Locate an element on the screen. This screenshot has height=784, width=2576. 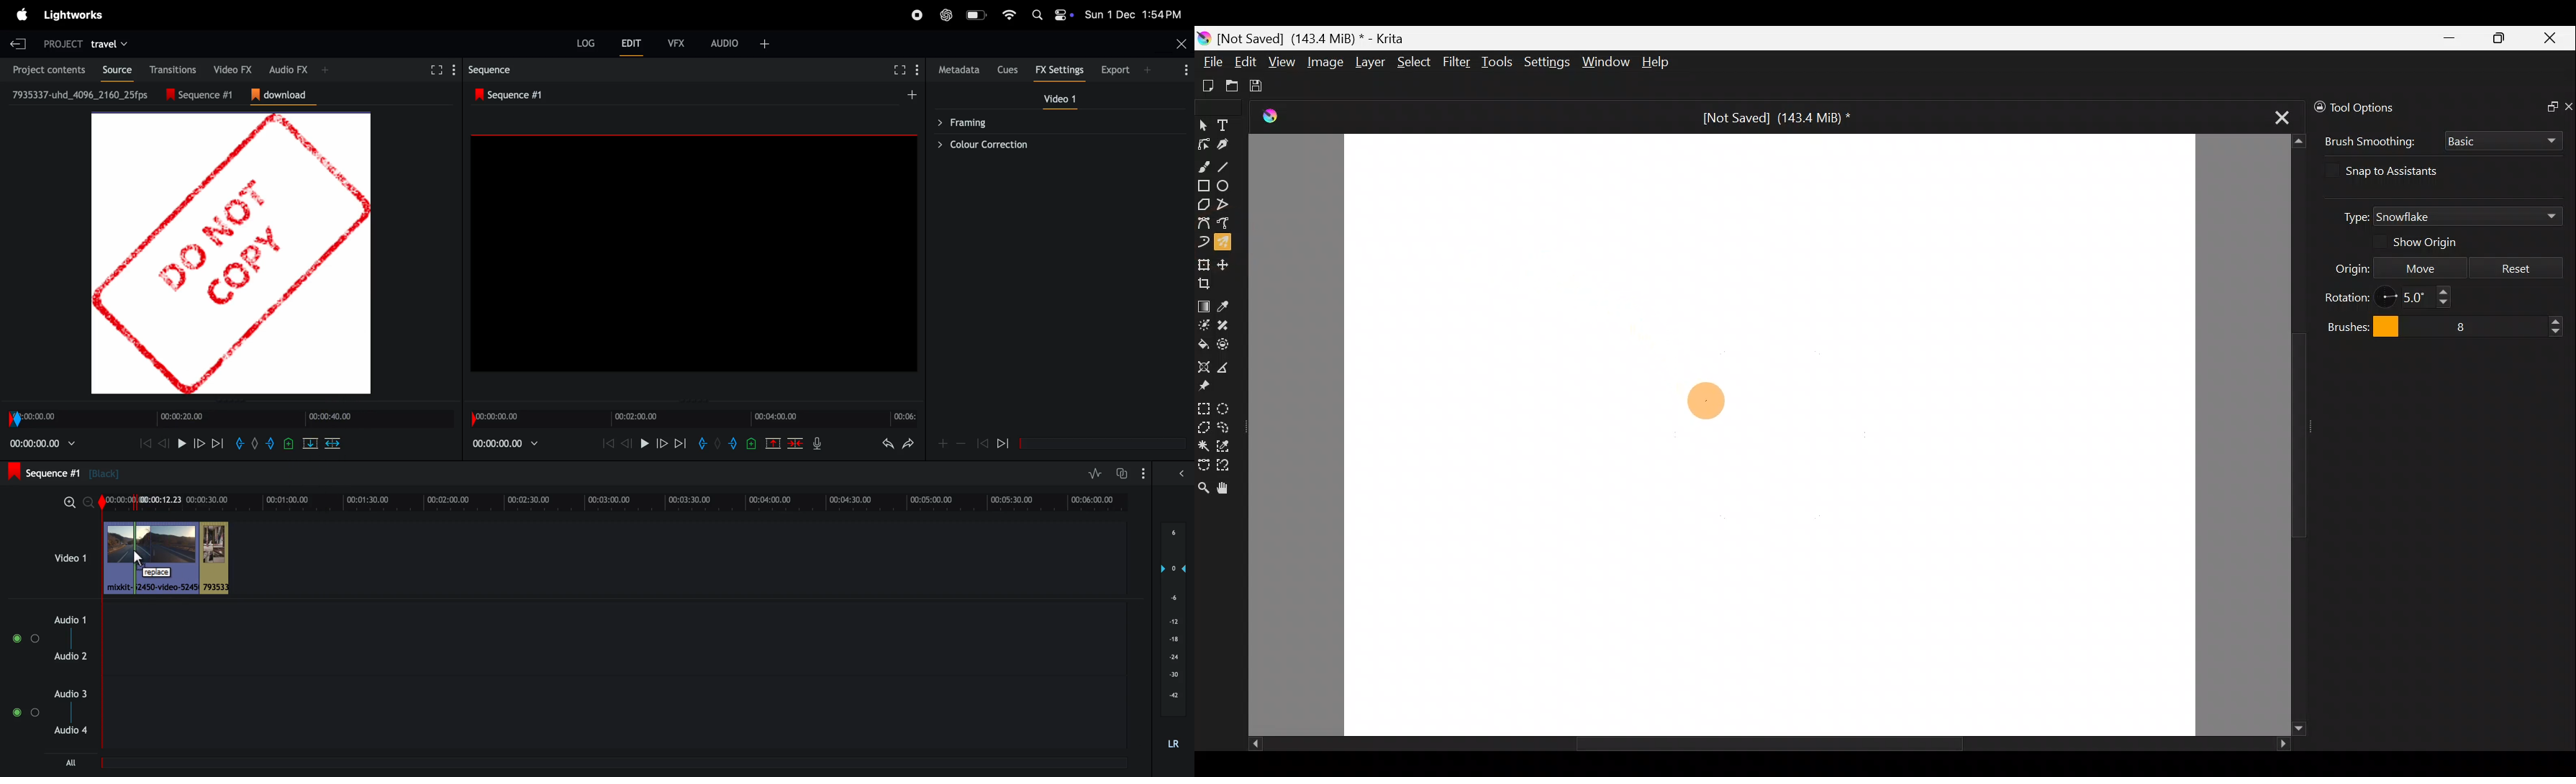
Maximize is located at coordinates (2501, 37).